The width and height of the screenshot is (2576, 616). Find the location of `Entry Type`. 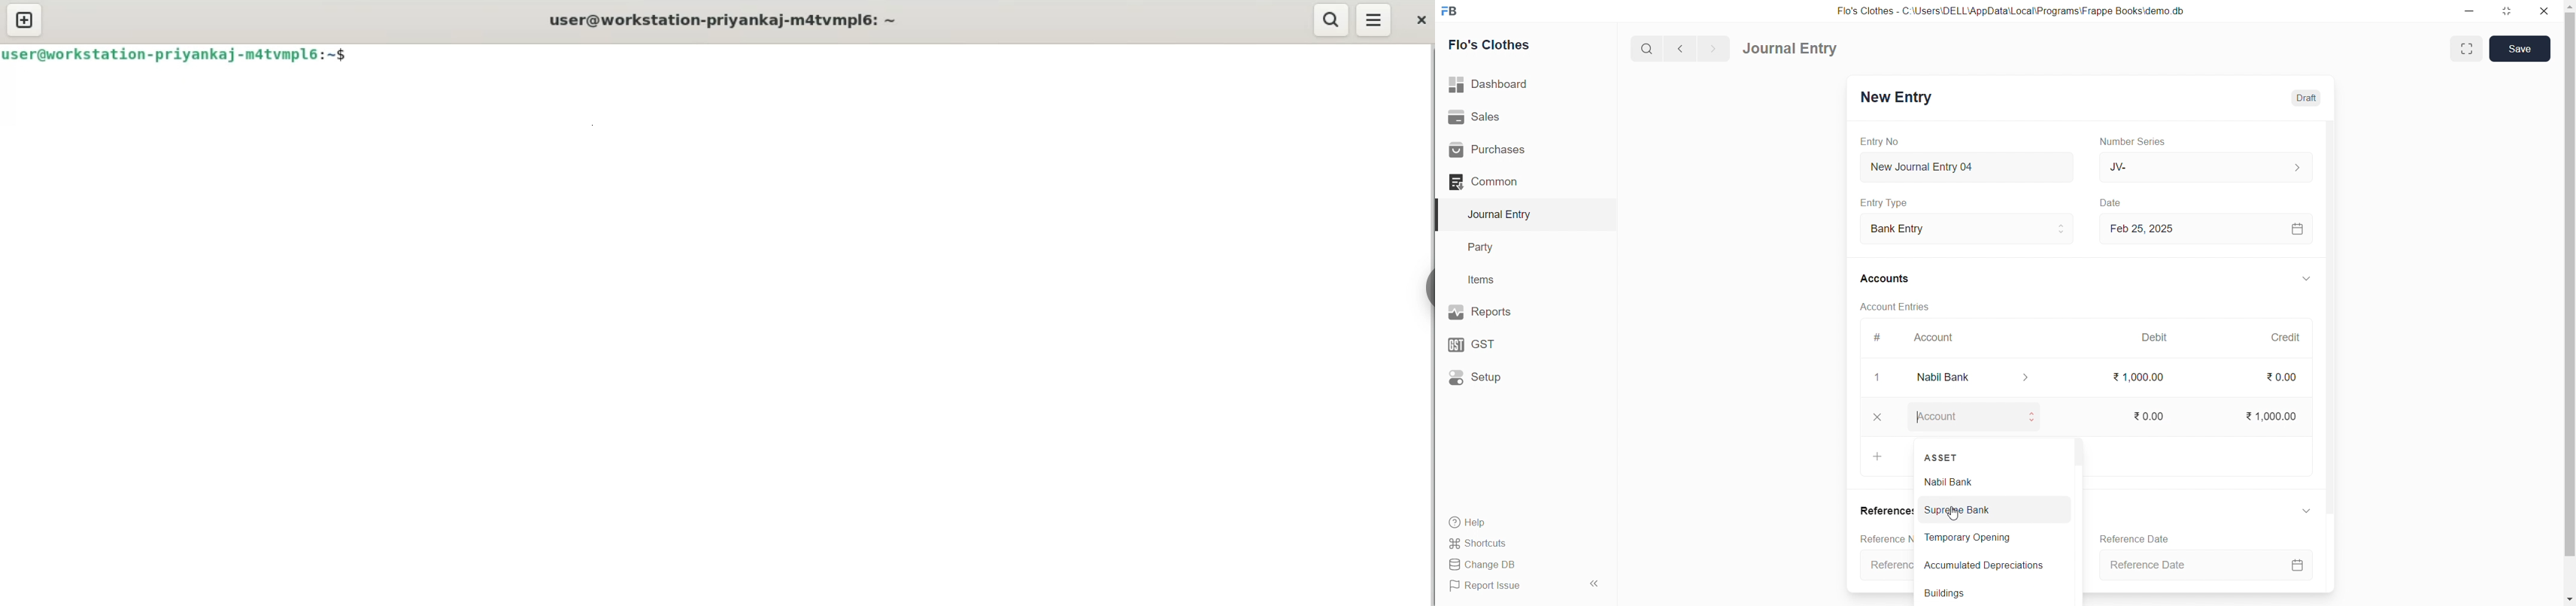

Entry Type is located at coordinates (1890, 203).